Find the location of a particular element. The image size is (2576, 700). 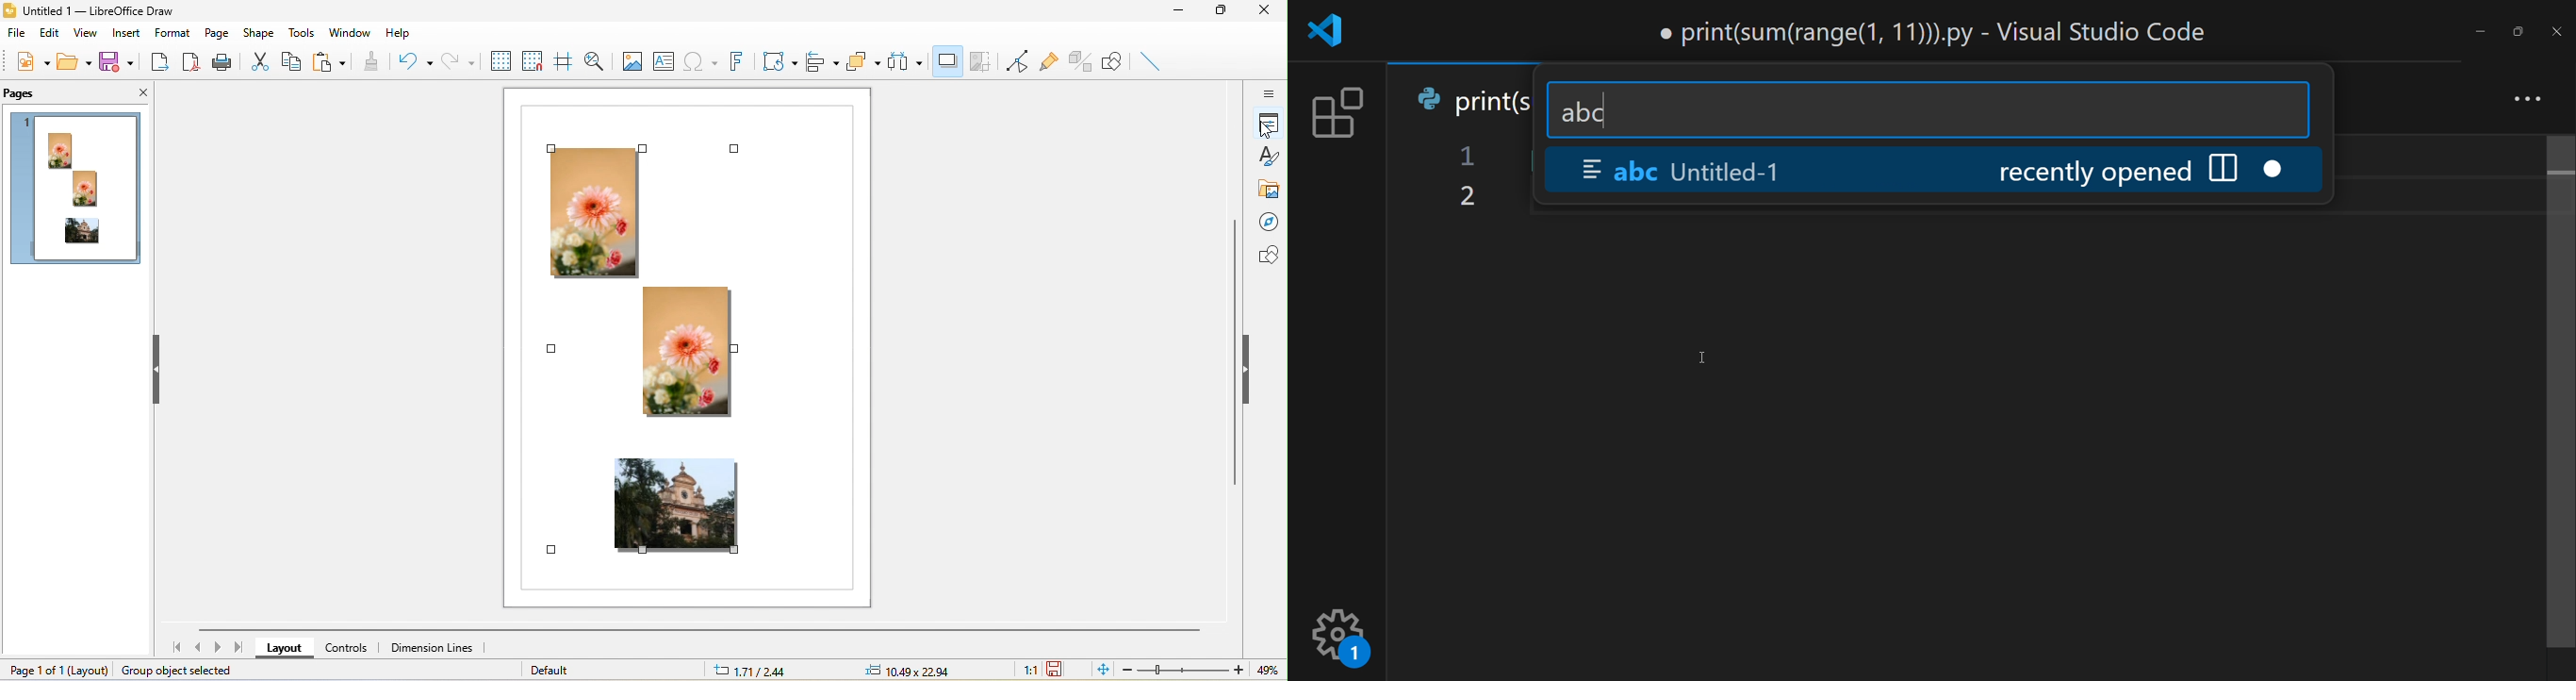

special character is located at coordinates (700, 59).